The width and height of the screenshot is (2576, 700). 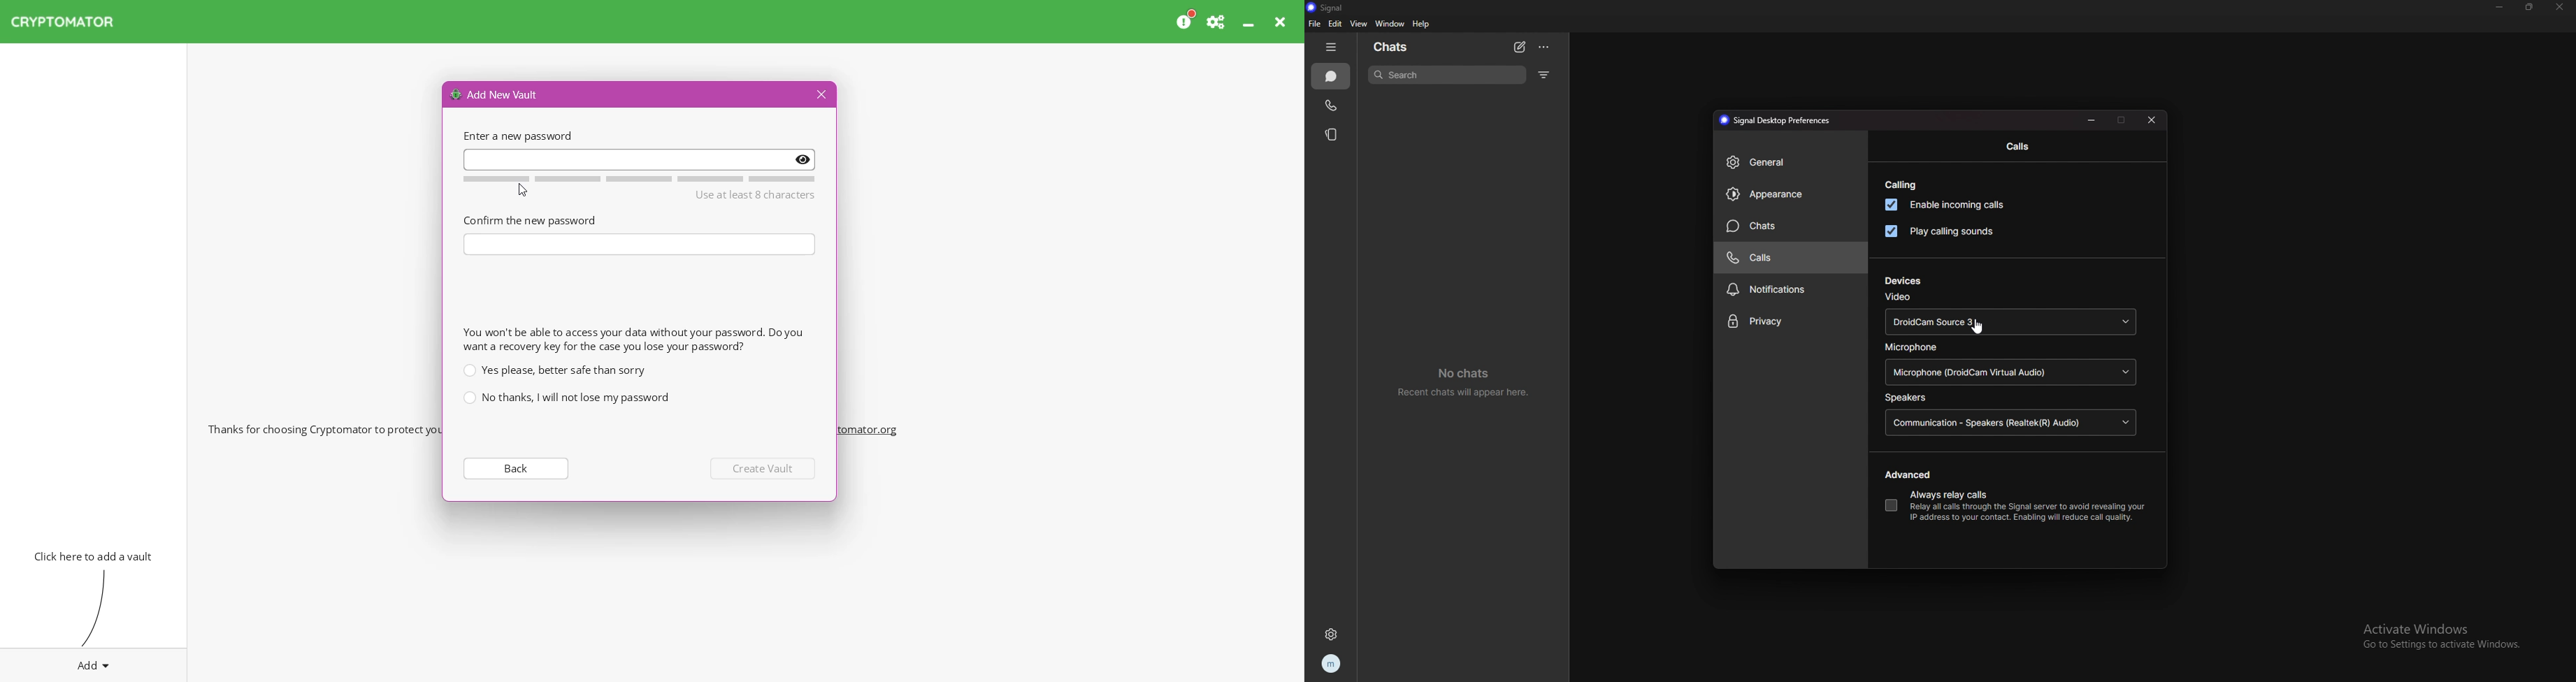 I want to click on chats, so click(x=1332, y=76).